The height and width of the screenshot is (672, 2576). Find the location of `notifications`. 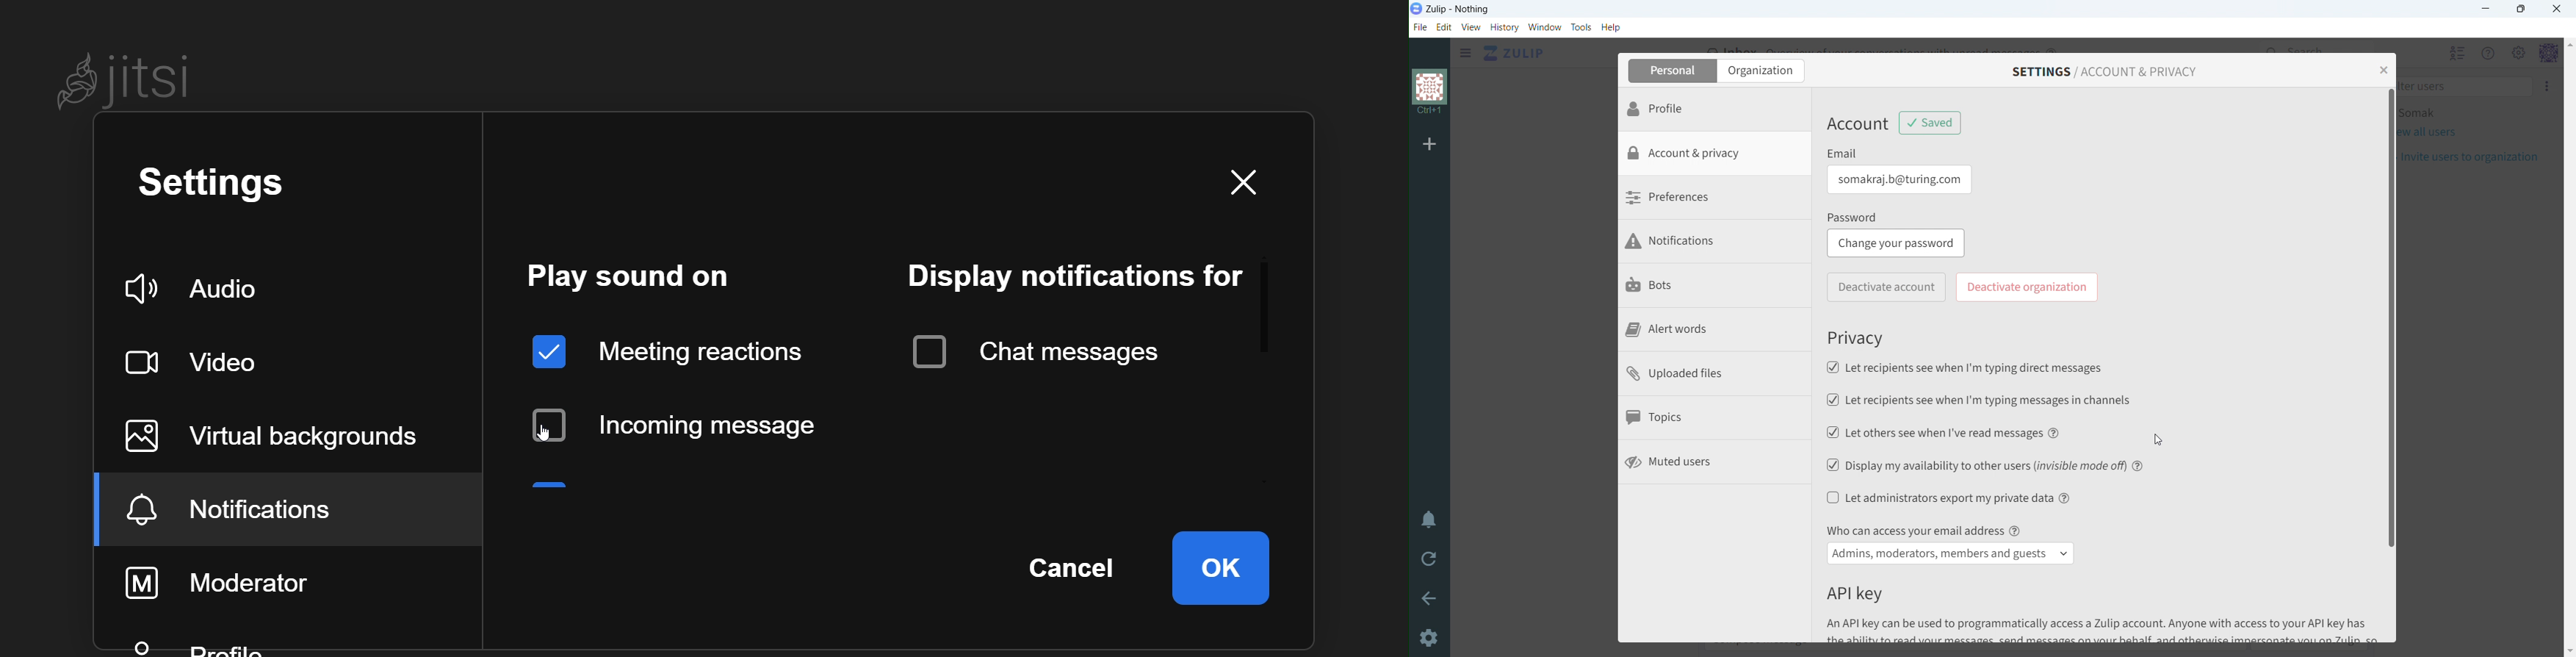

notifications is located at coordinates (1713, 243).